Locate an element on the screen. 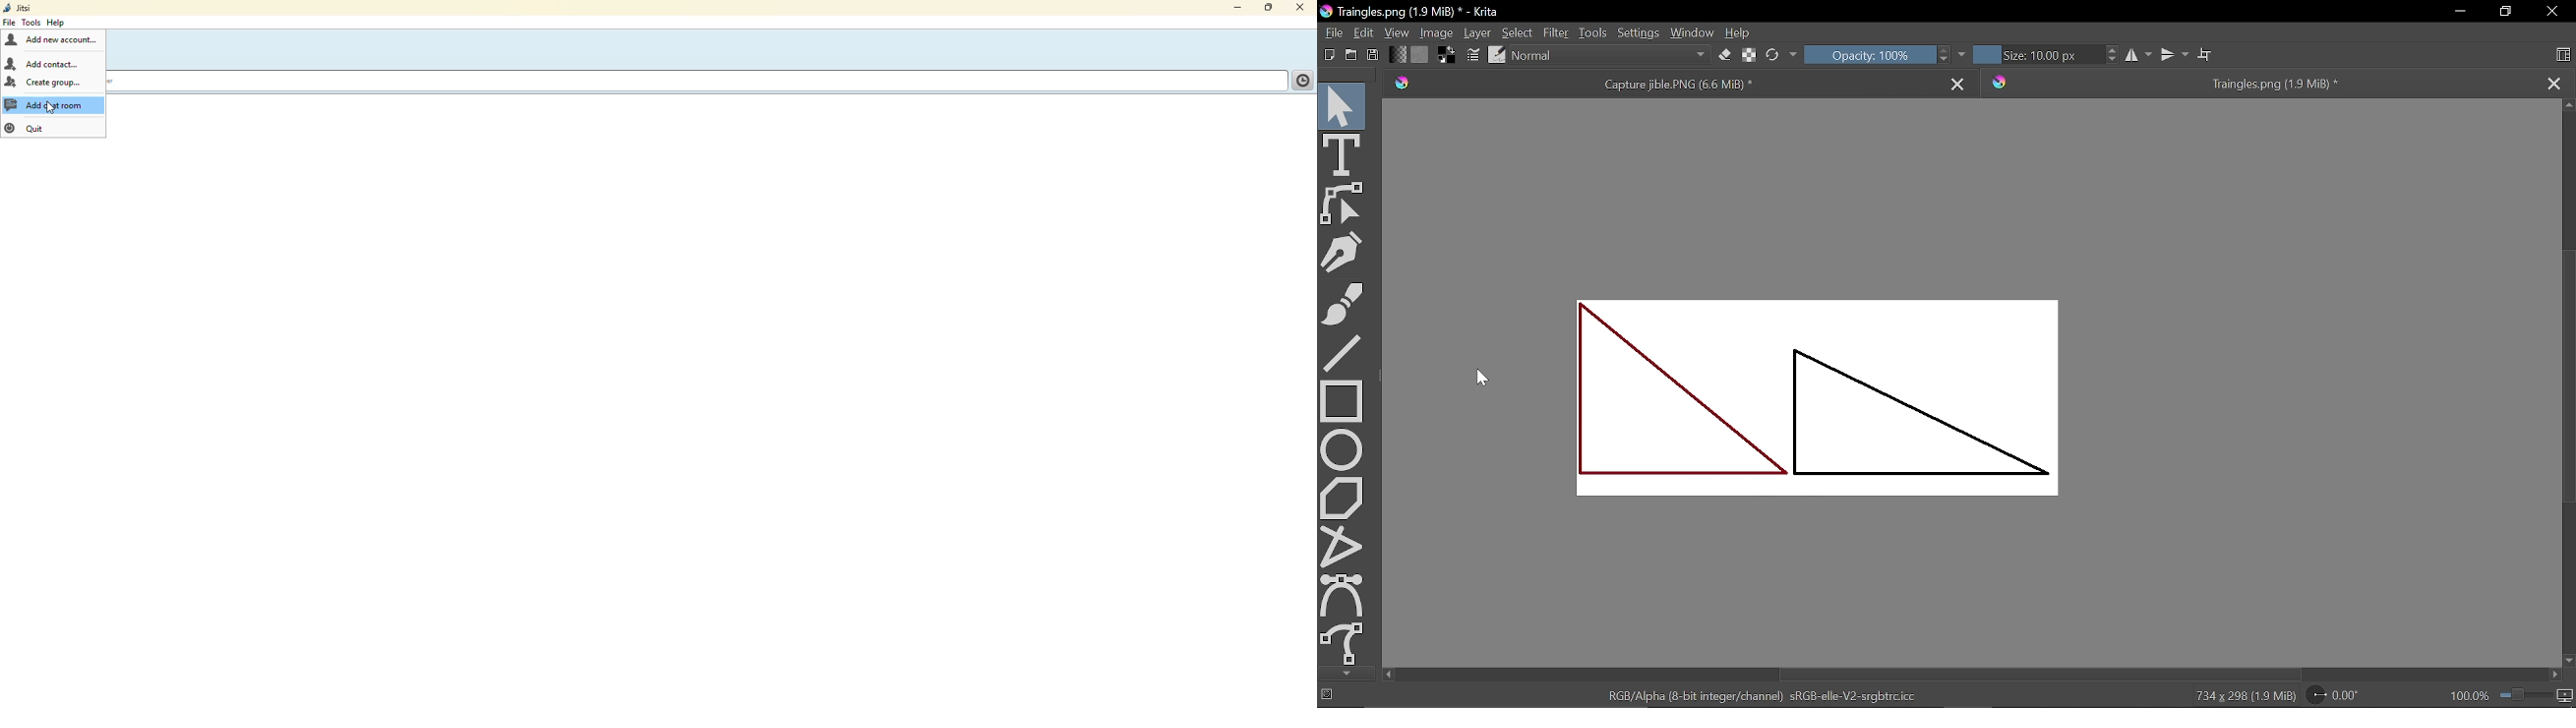 Image resolution: width=2576 pixels, height=728 pixels. Two triangles is located at coordinates (1819, 397).